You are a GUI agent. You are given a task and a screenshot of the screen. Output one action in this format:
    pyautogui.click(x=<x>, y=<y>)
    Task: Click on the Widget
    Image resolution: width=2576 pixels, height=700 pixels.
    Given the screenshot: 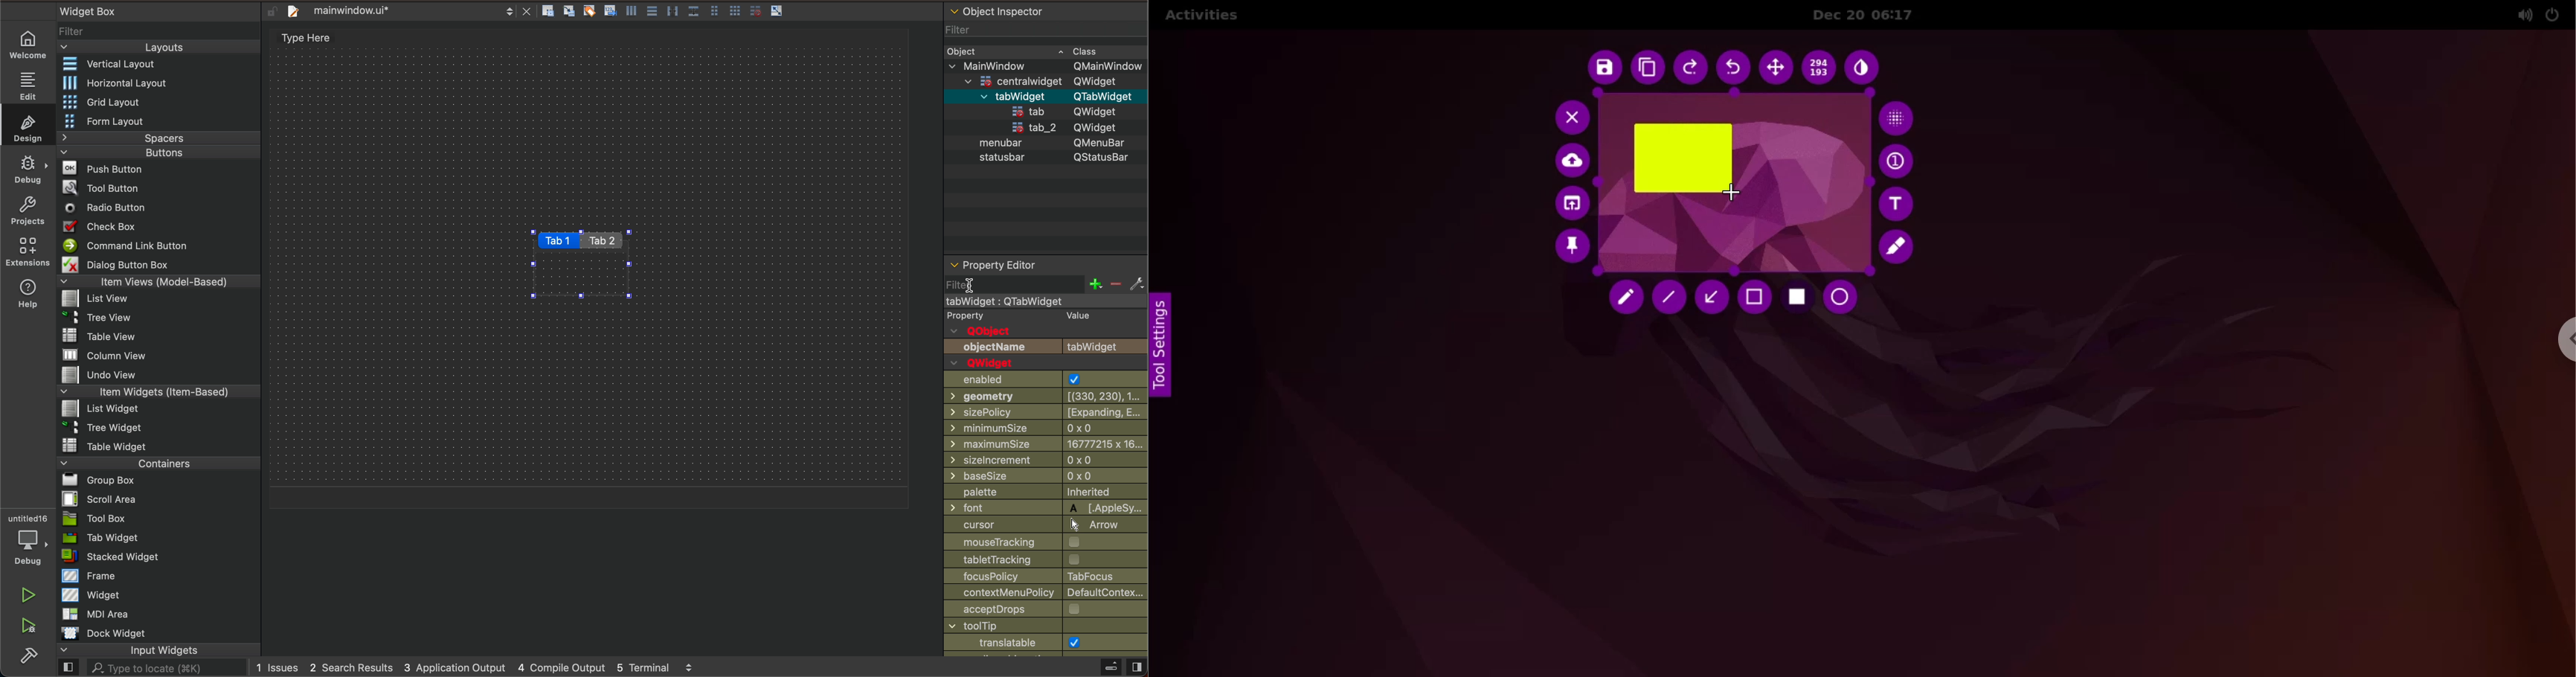 What is the action you would take?
    pyautogui.click(x=92, y=595)
    